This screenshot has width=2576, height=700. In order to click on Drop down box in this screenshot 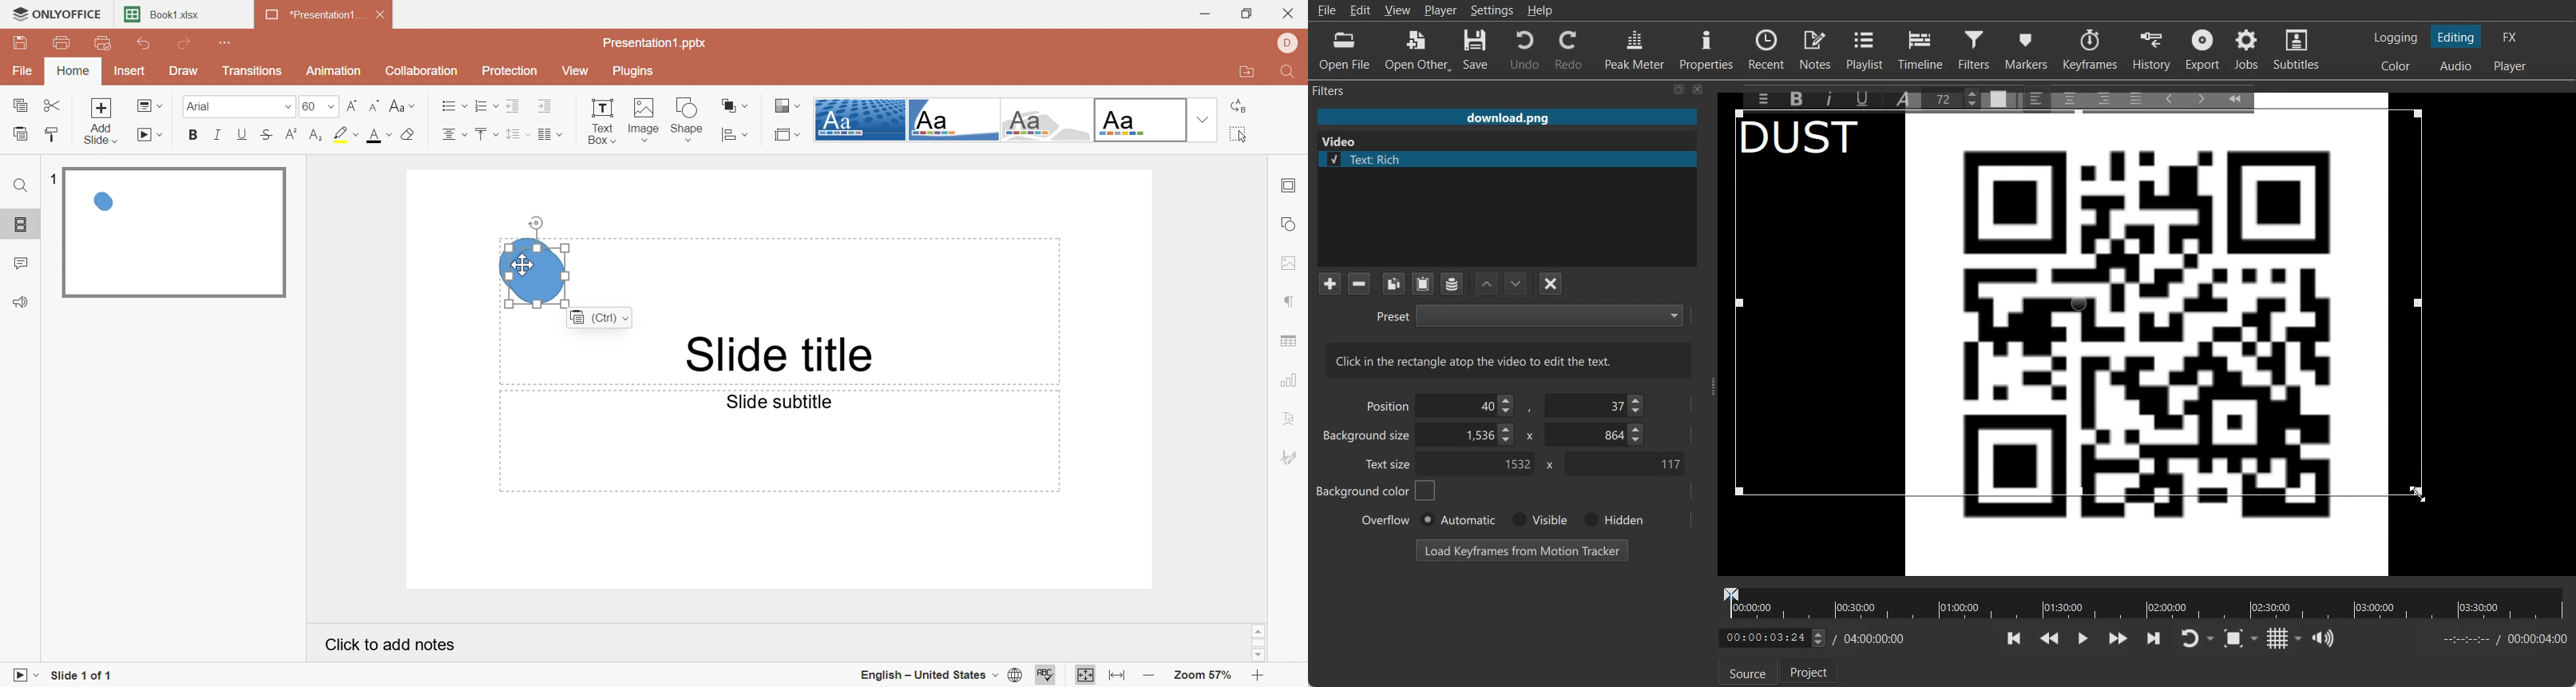, I will do `click(2212, 639)`.